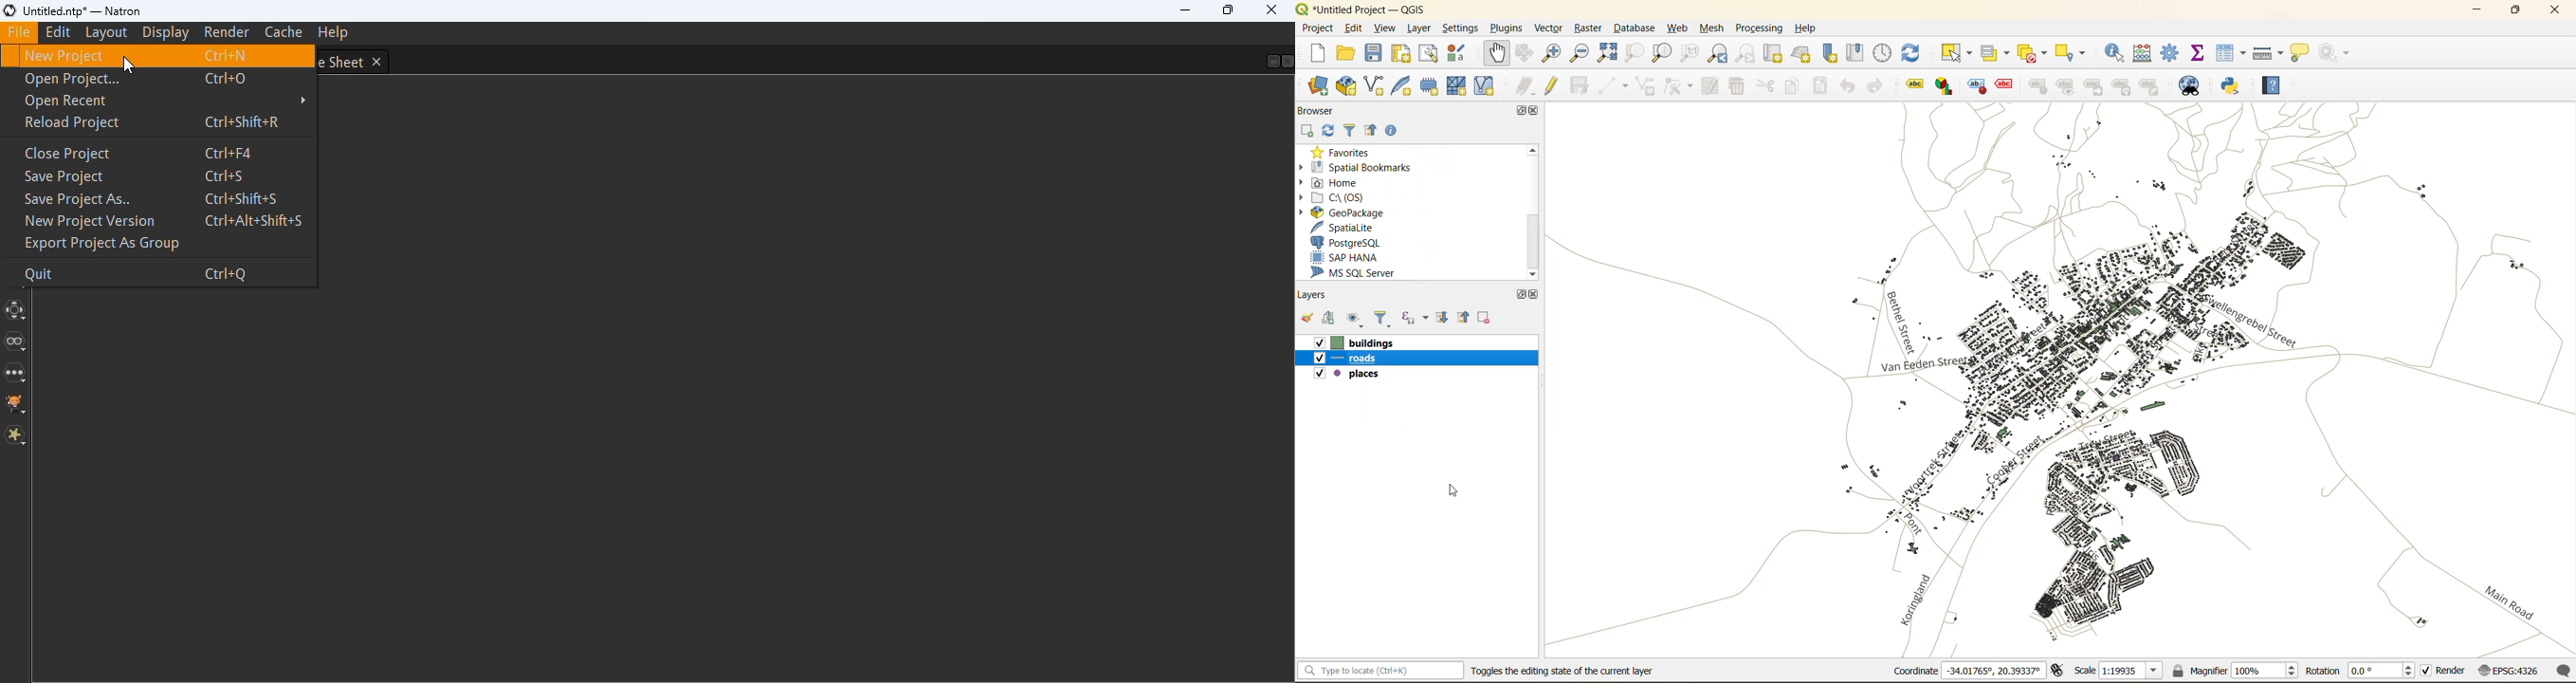  I want to click on web, so click(1681, 28).